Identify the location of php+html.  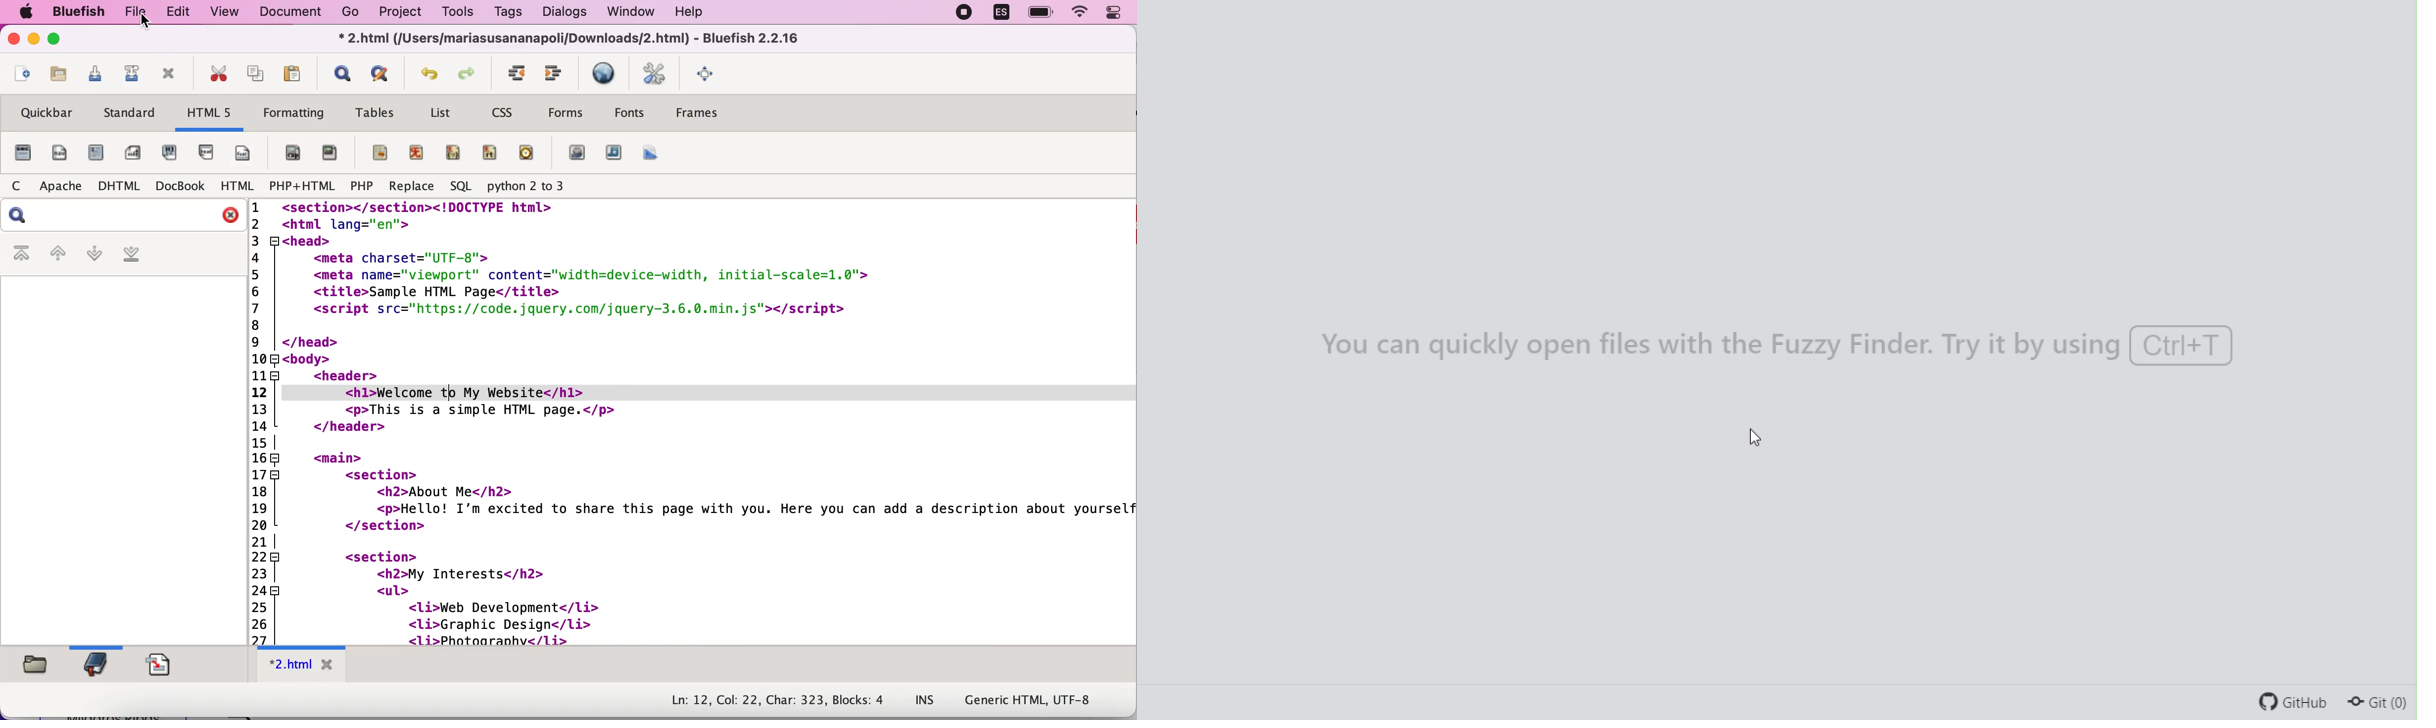
(300, 186).